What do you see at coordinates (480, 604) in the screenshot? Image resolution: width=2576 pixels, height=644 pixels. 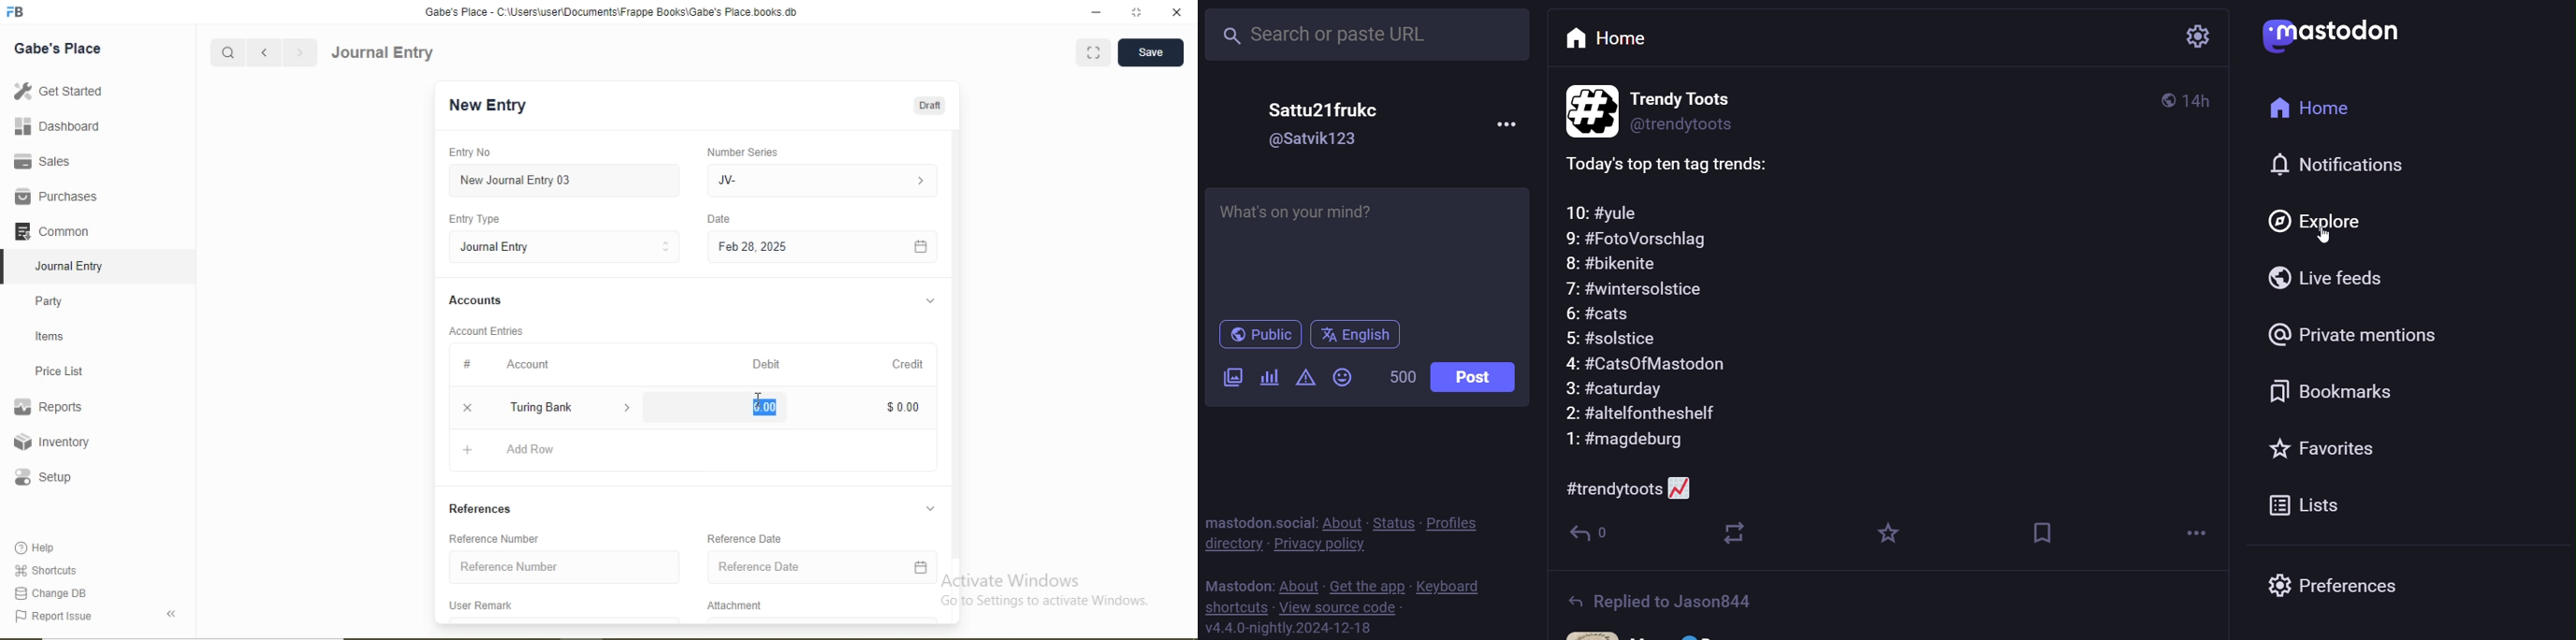 I see `User Remark` at bounding box center [480, 604].